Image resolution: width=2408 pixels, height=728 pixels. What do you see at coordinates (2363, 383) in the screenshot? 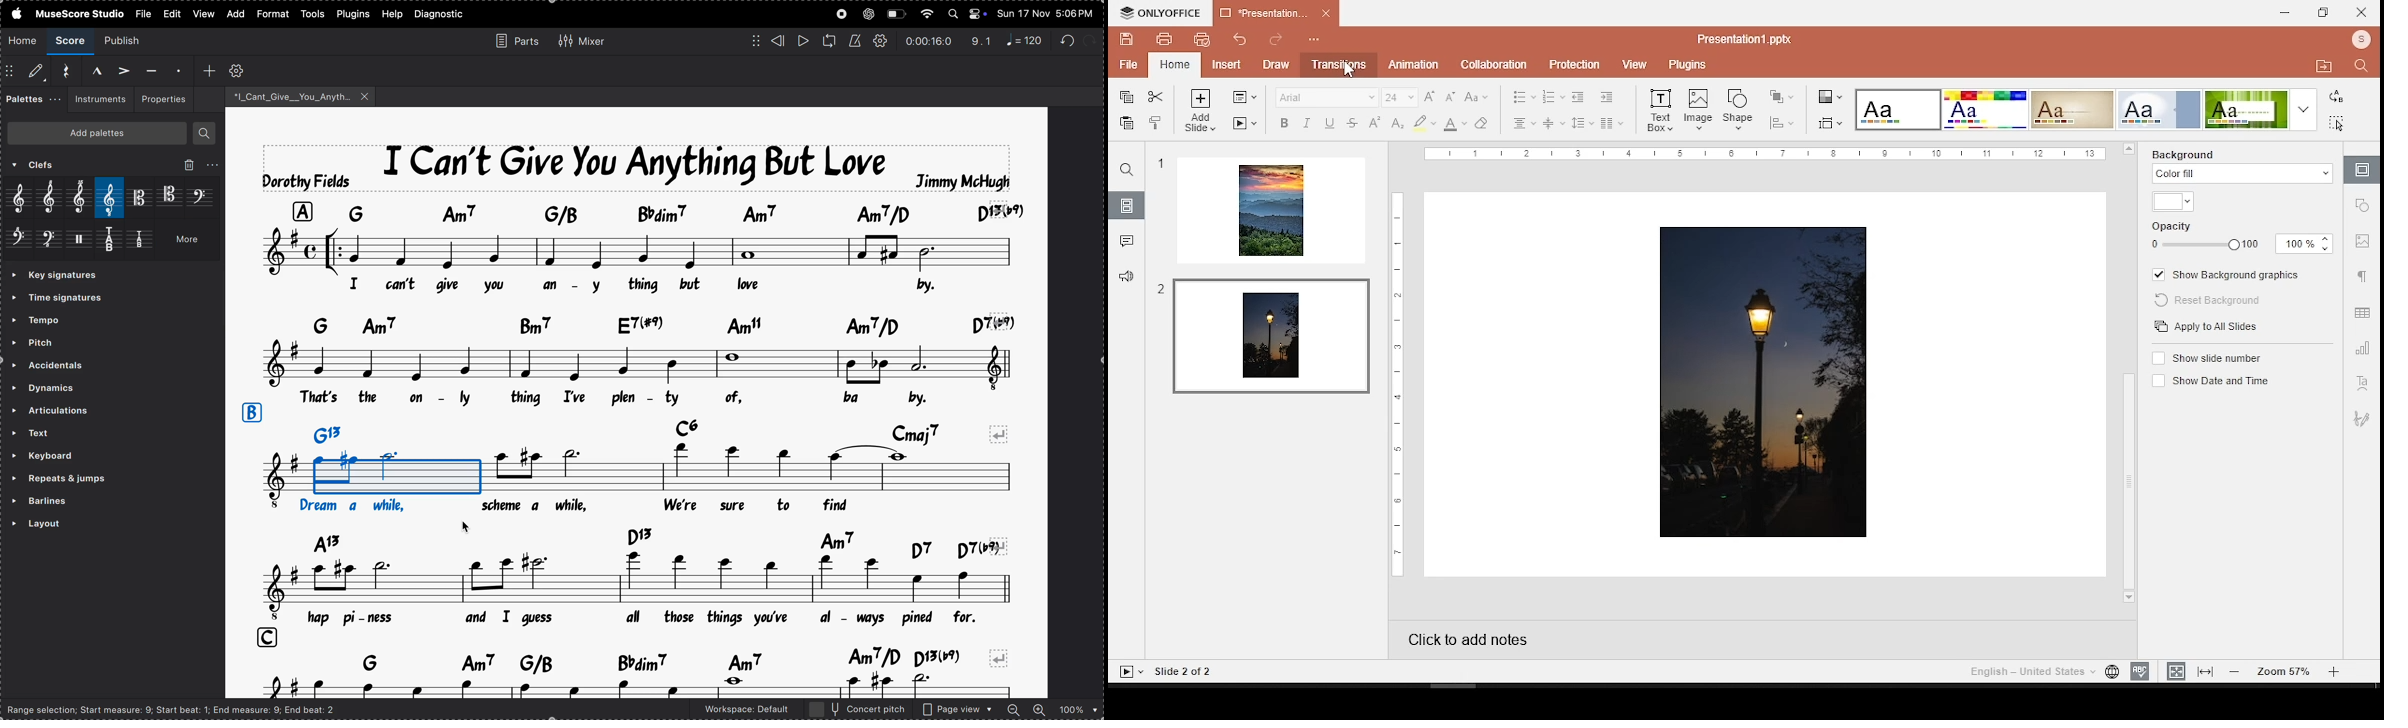
I see `text art settings` at bounding box center [2363, 383].